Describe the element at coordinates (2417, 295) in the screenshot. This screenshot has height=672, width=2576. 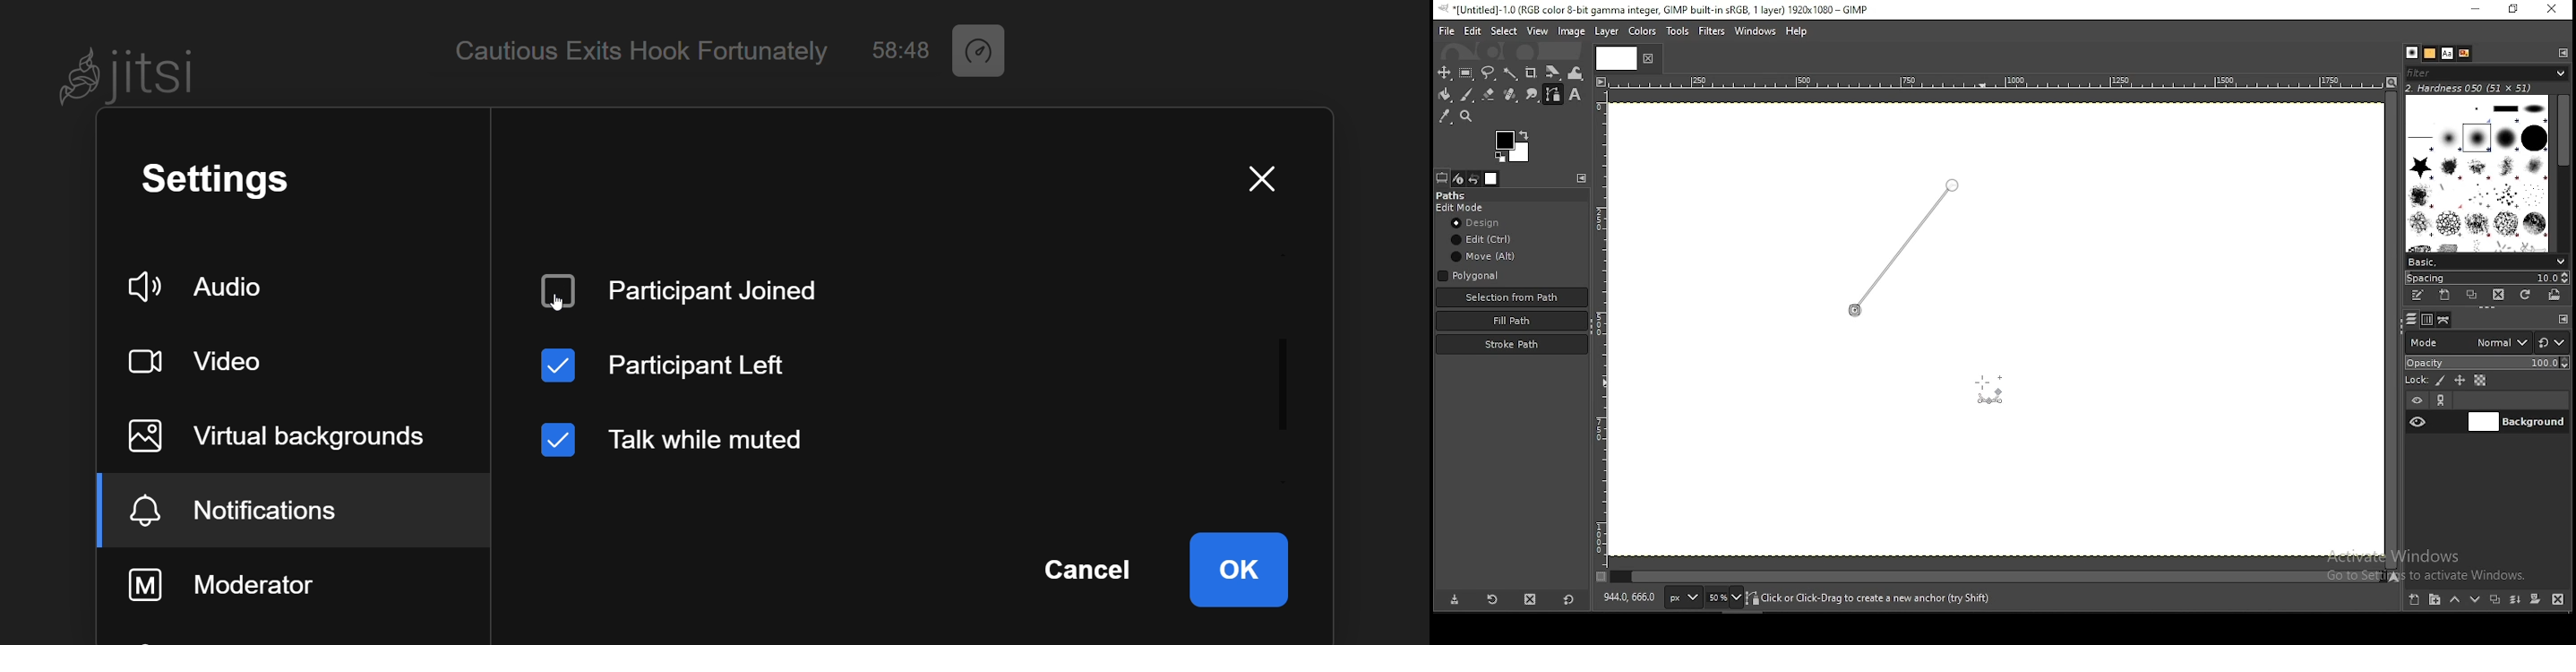
I see `edit this brush` at that location.